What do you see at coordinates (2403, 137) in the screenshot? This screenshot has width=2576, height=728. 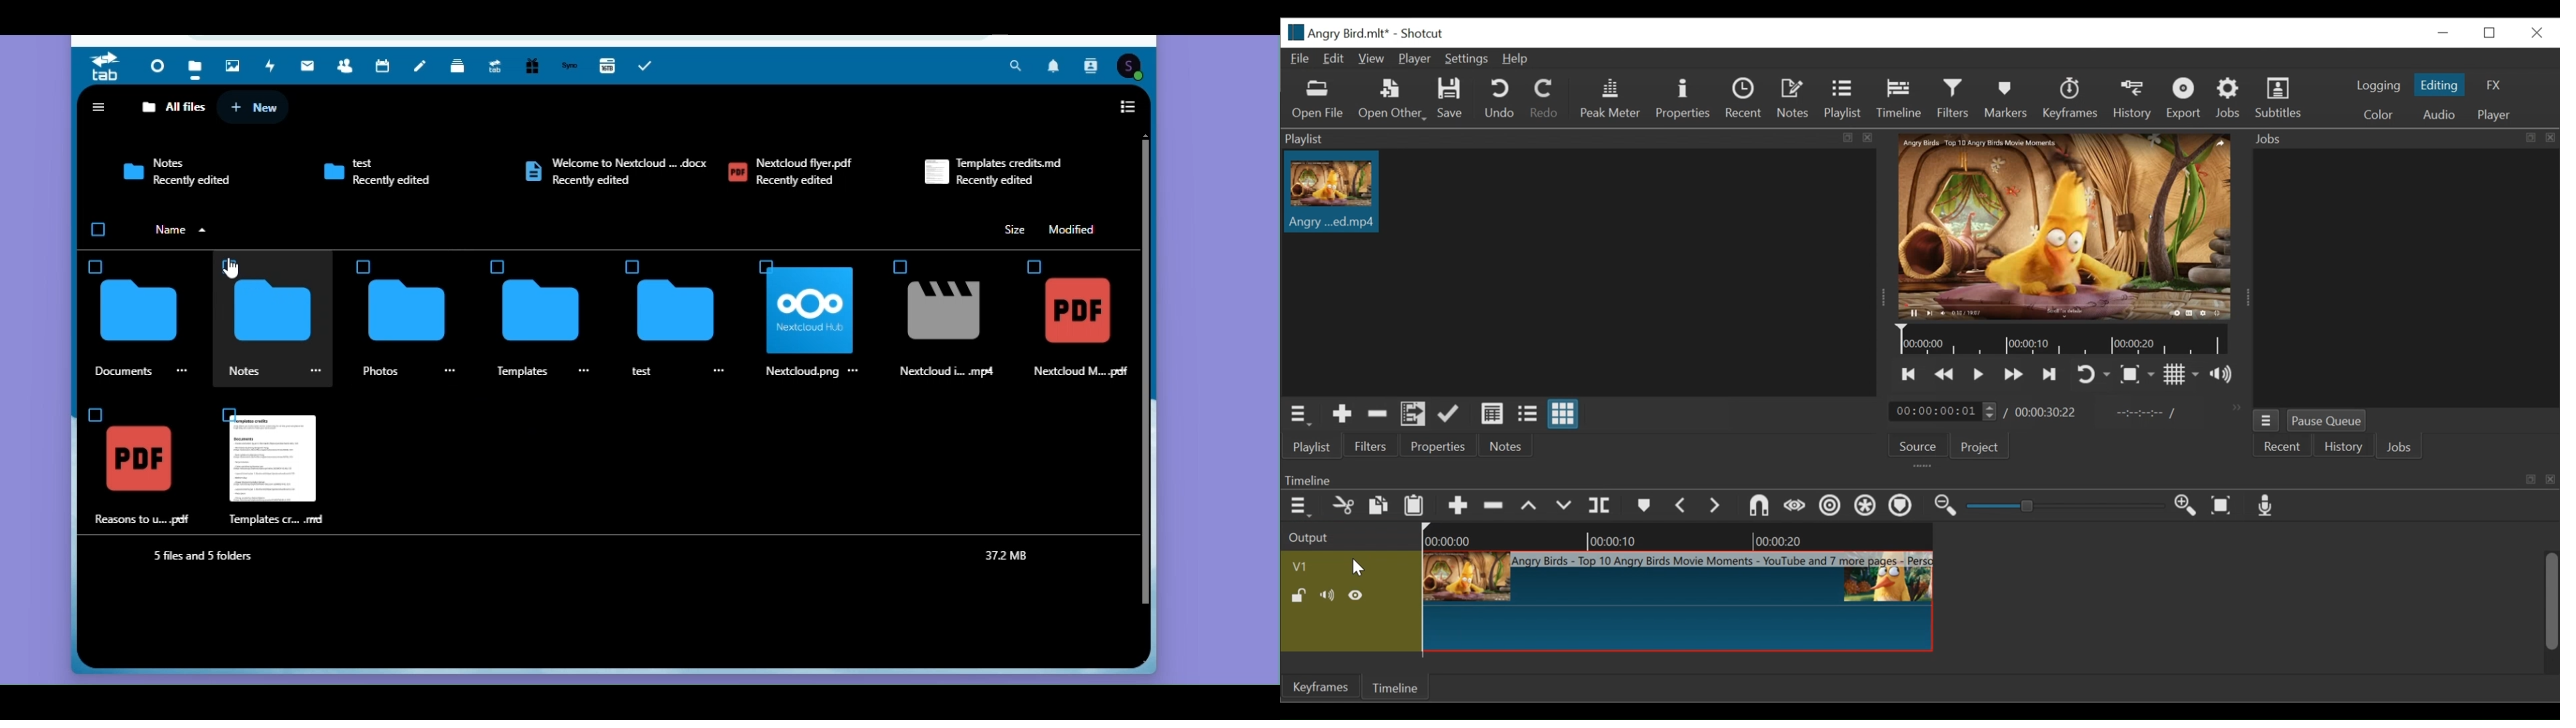 I see `Jobs` at bounding box center [2403, 137].